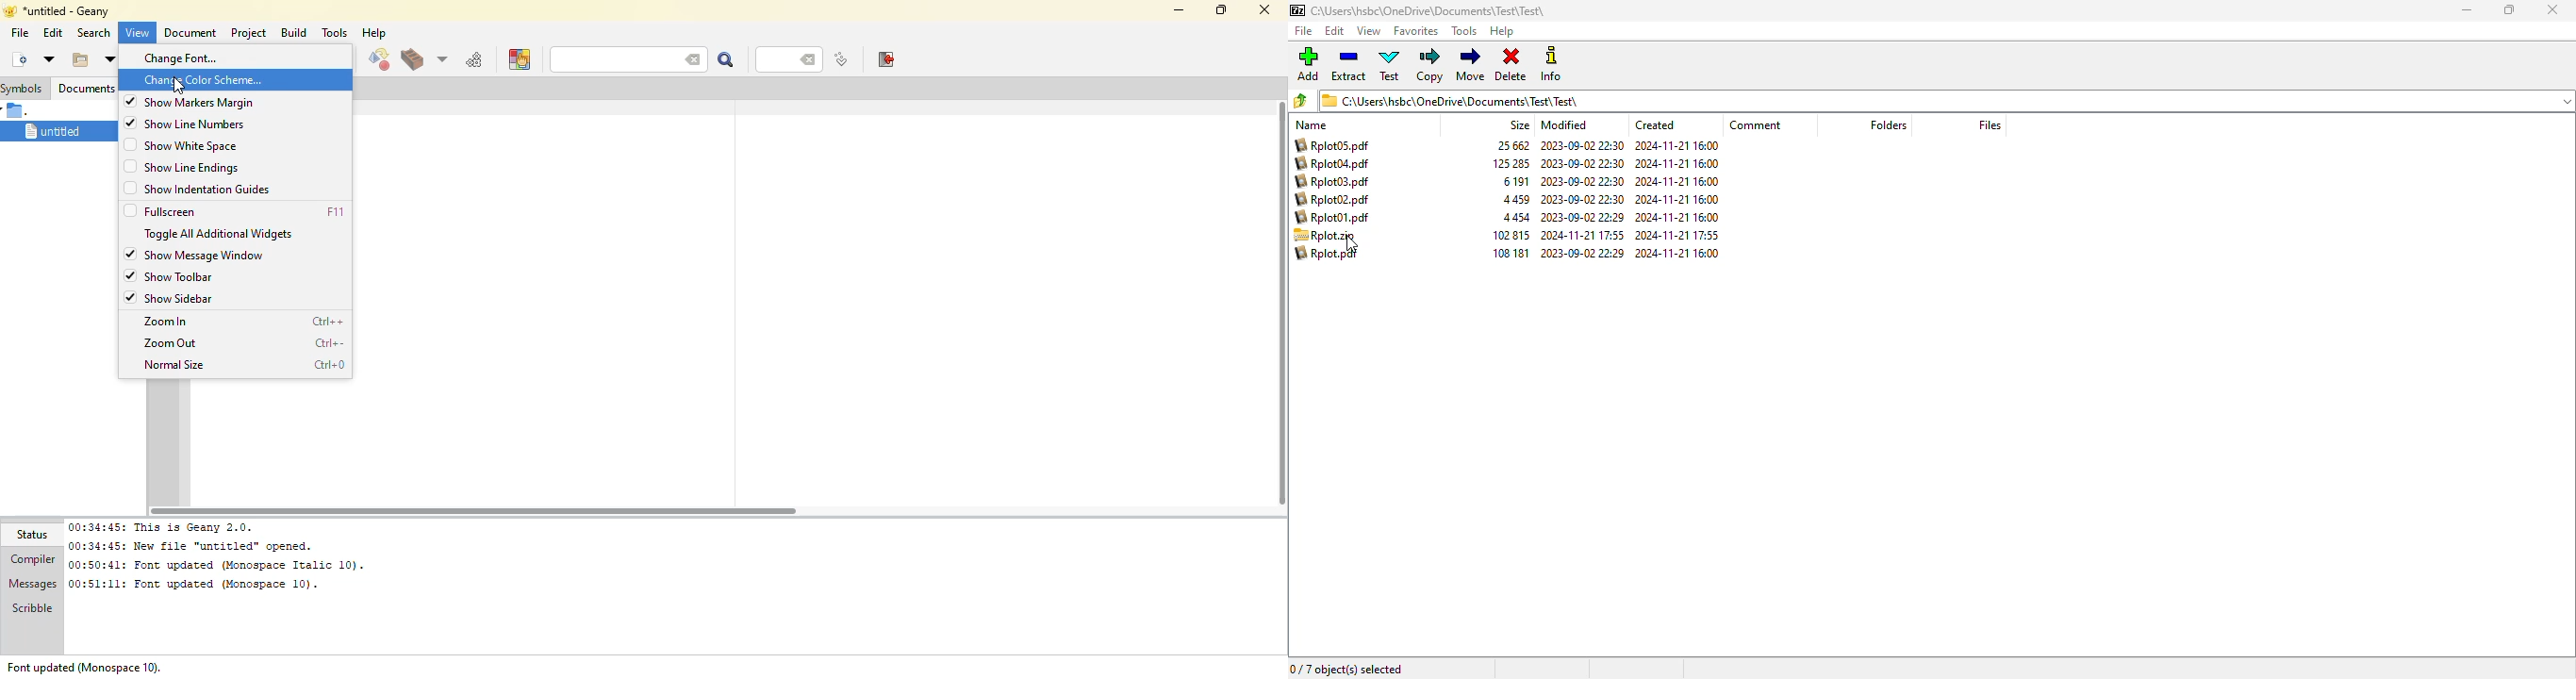  Describe the element at coordinates (1679, 252) in the screenshot. I see `2024-11-21 16:00` at that location.